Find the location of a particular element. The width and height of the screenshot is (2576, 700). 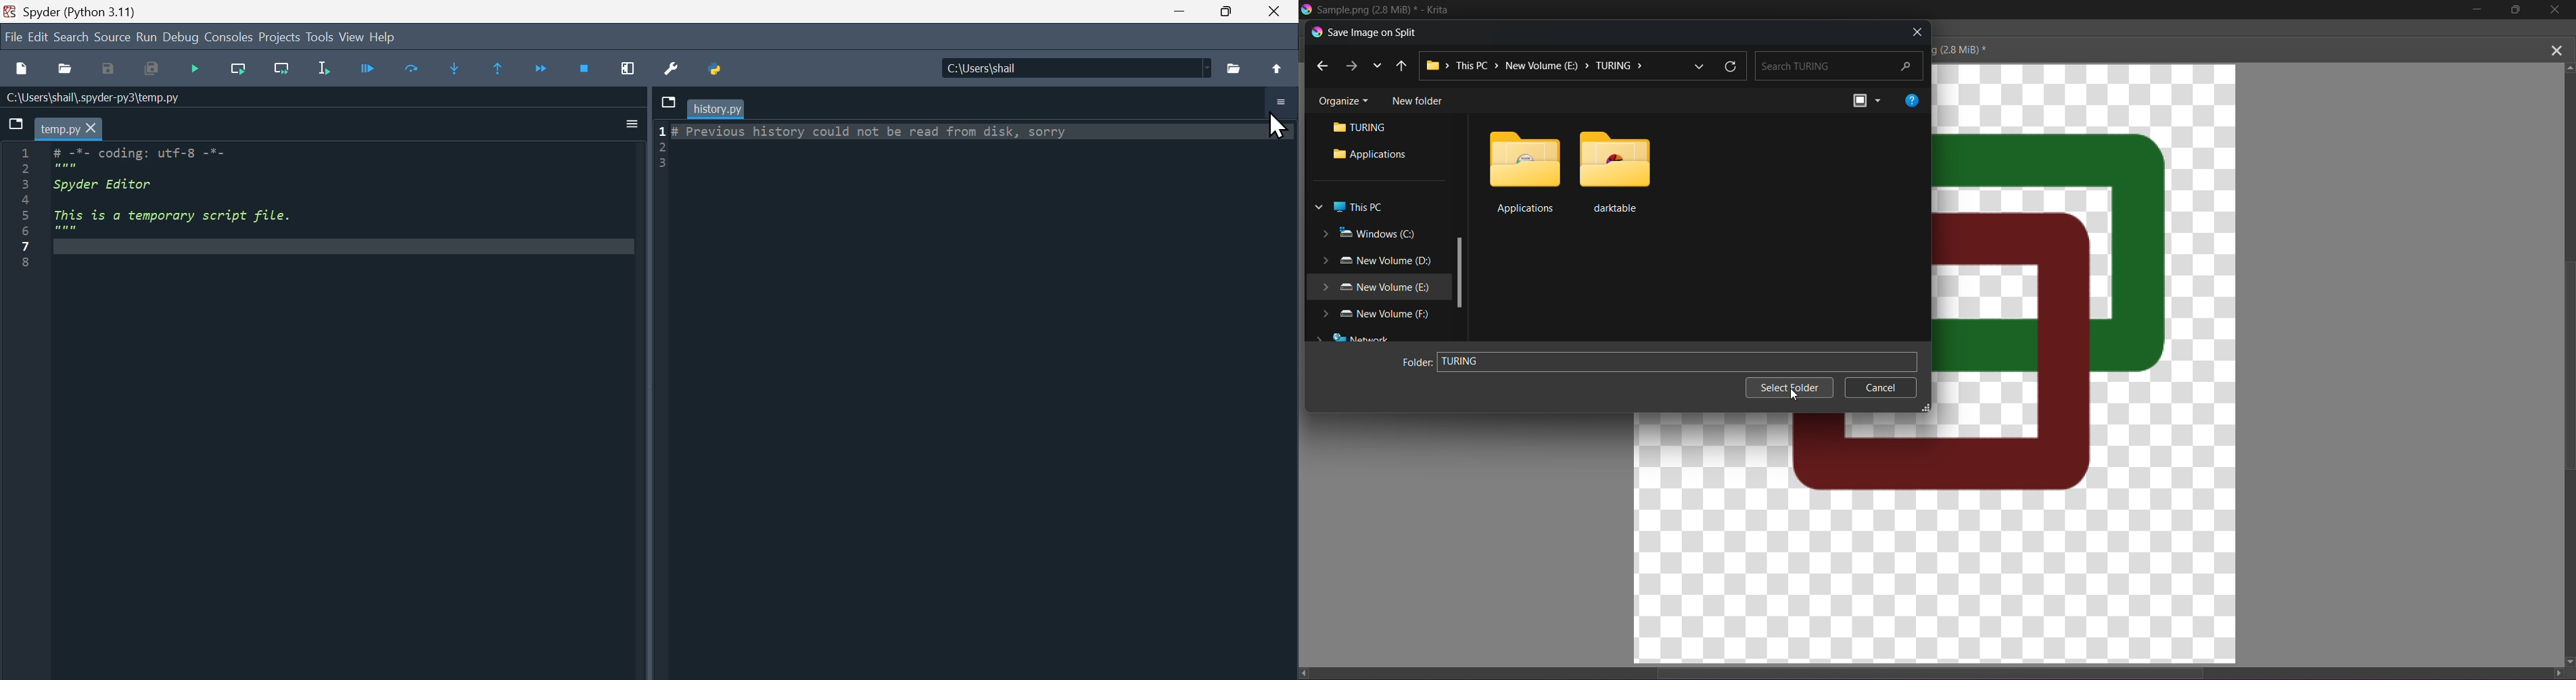

Edit is located at coordinates (37, 37).